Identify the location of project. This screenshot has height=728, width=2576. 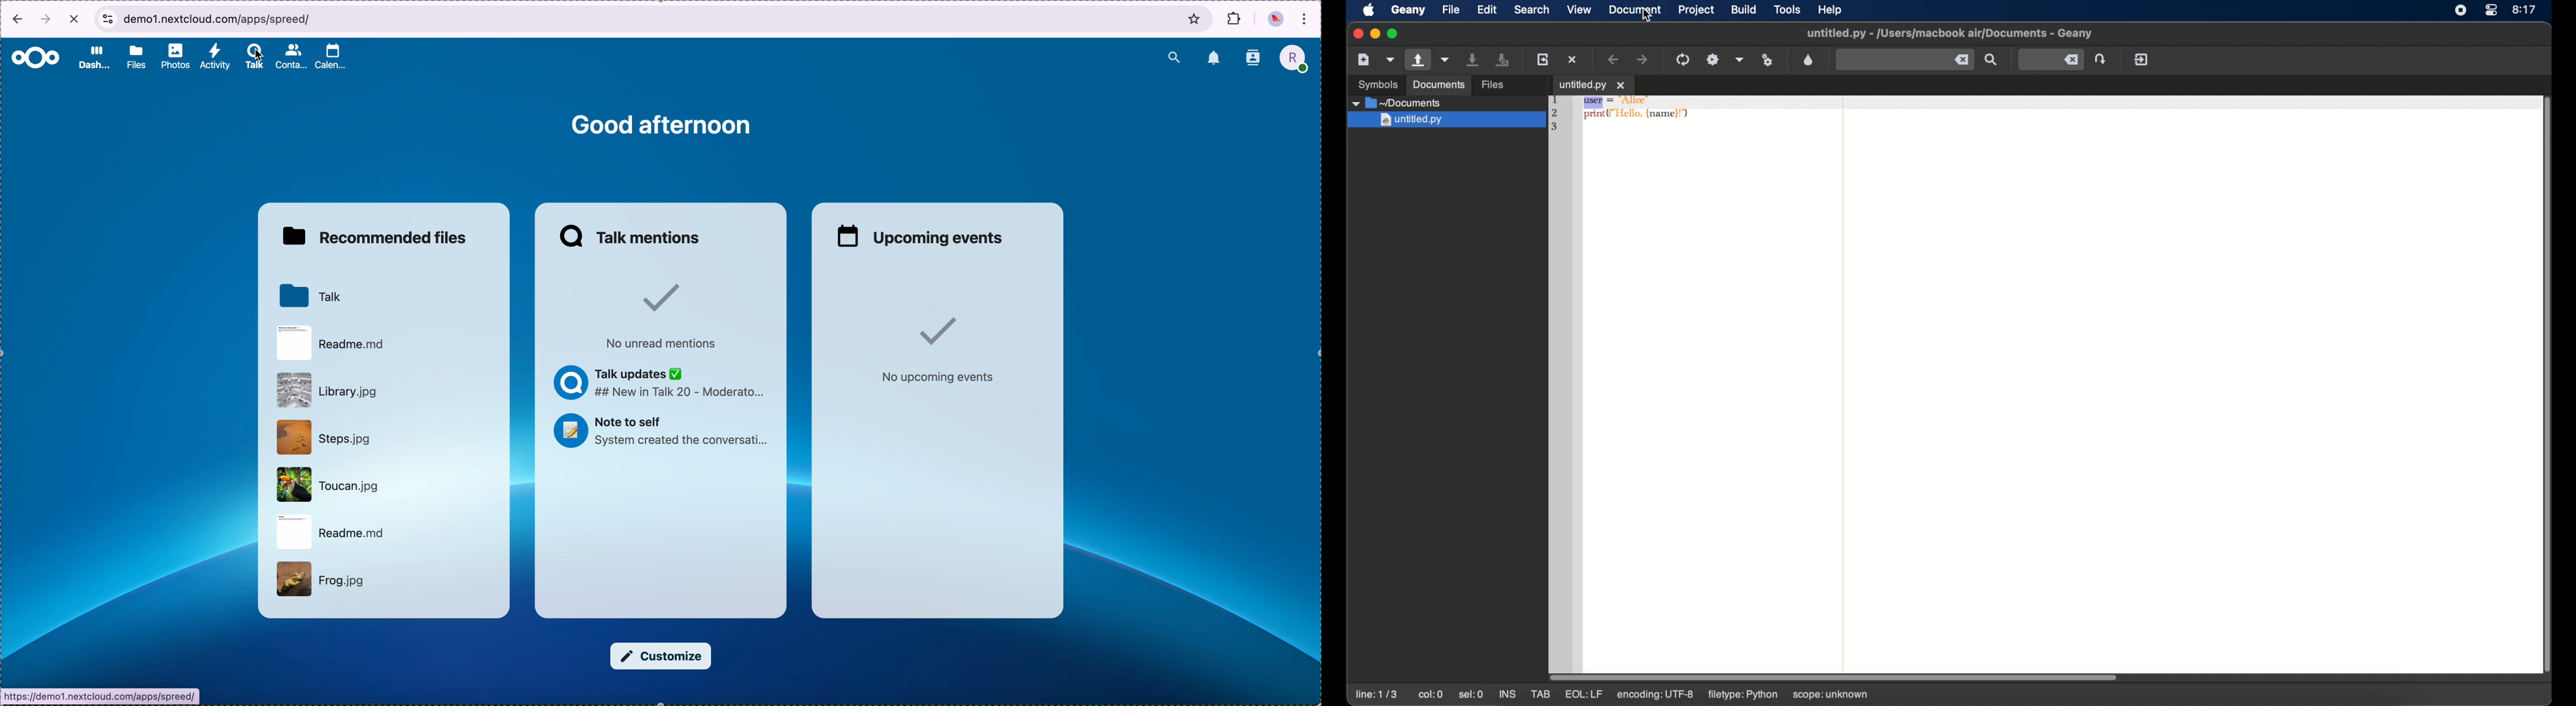
(1696, 10).